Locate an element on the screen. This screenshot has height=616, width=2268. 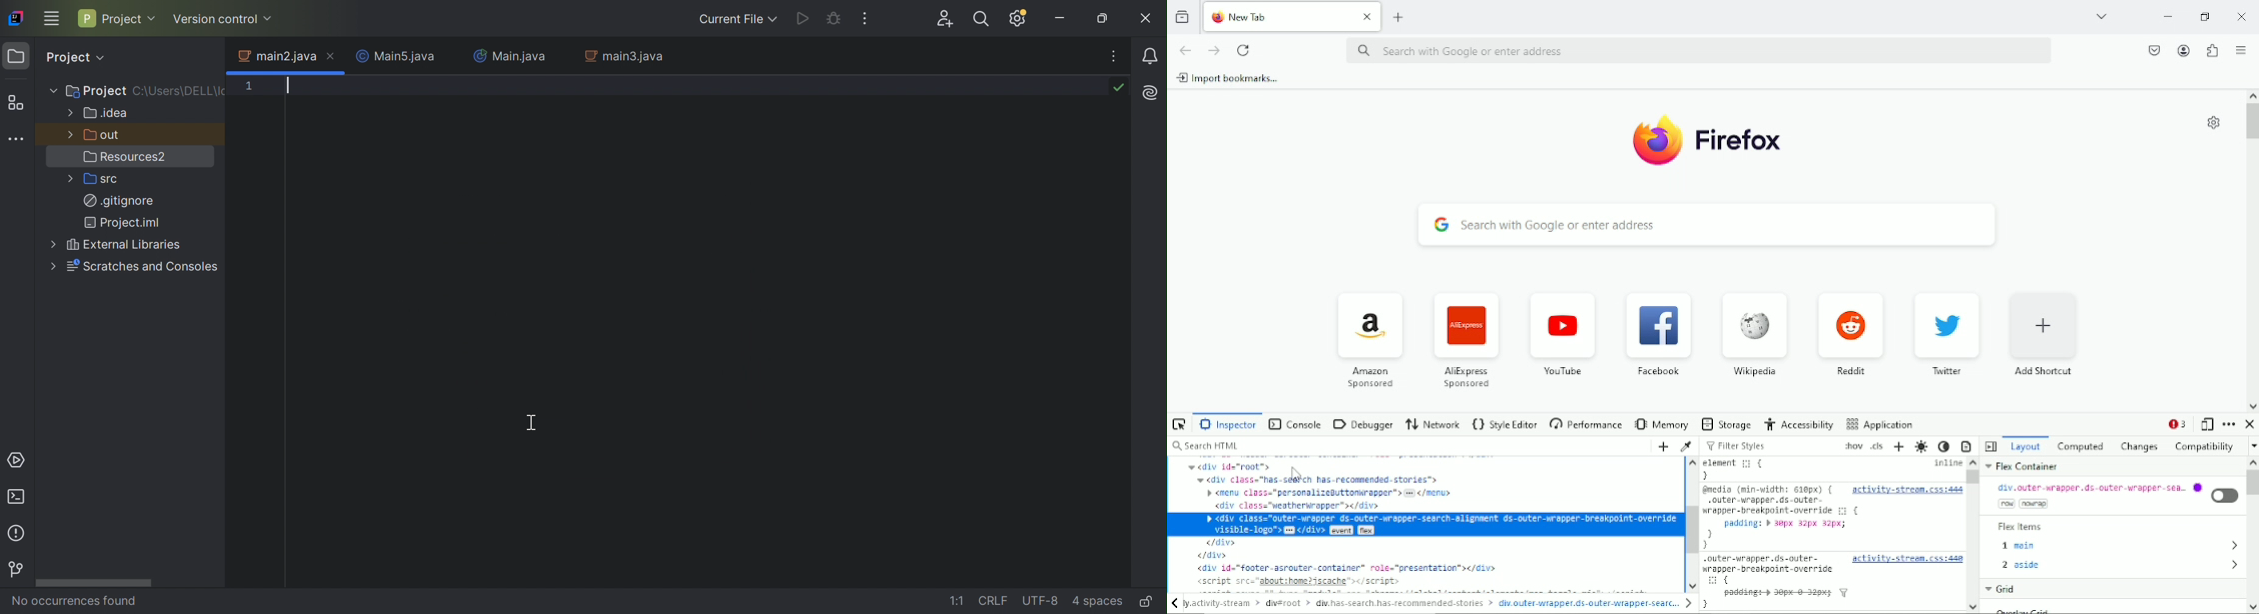
Add node is located at coordinates (1660, 447).